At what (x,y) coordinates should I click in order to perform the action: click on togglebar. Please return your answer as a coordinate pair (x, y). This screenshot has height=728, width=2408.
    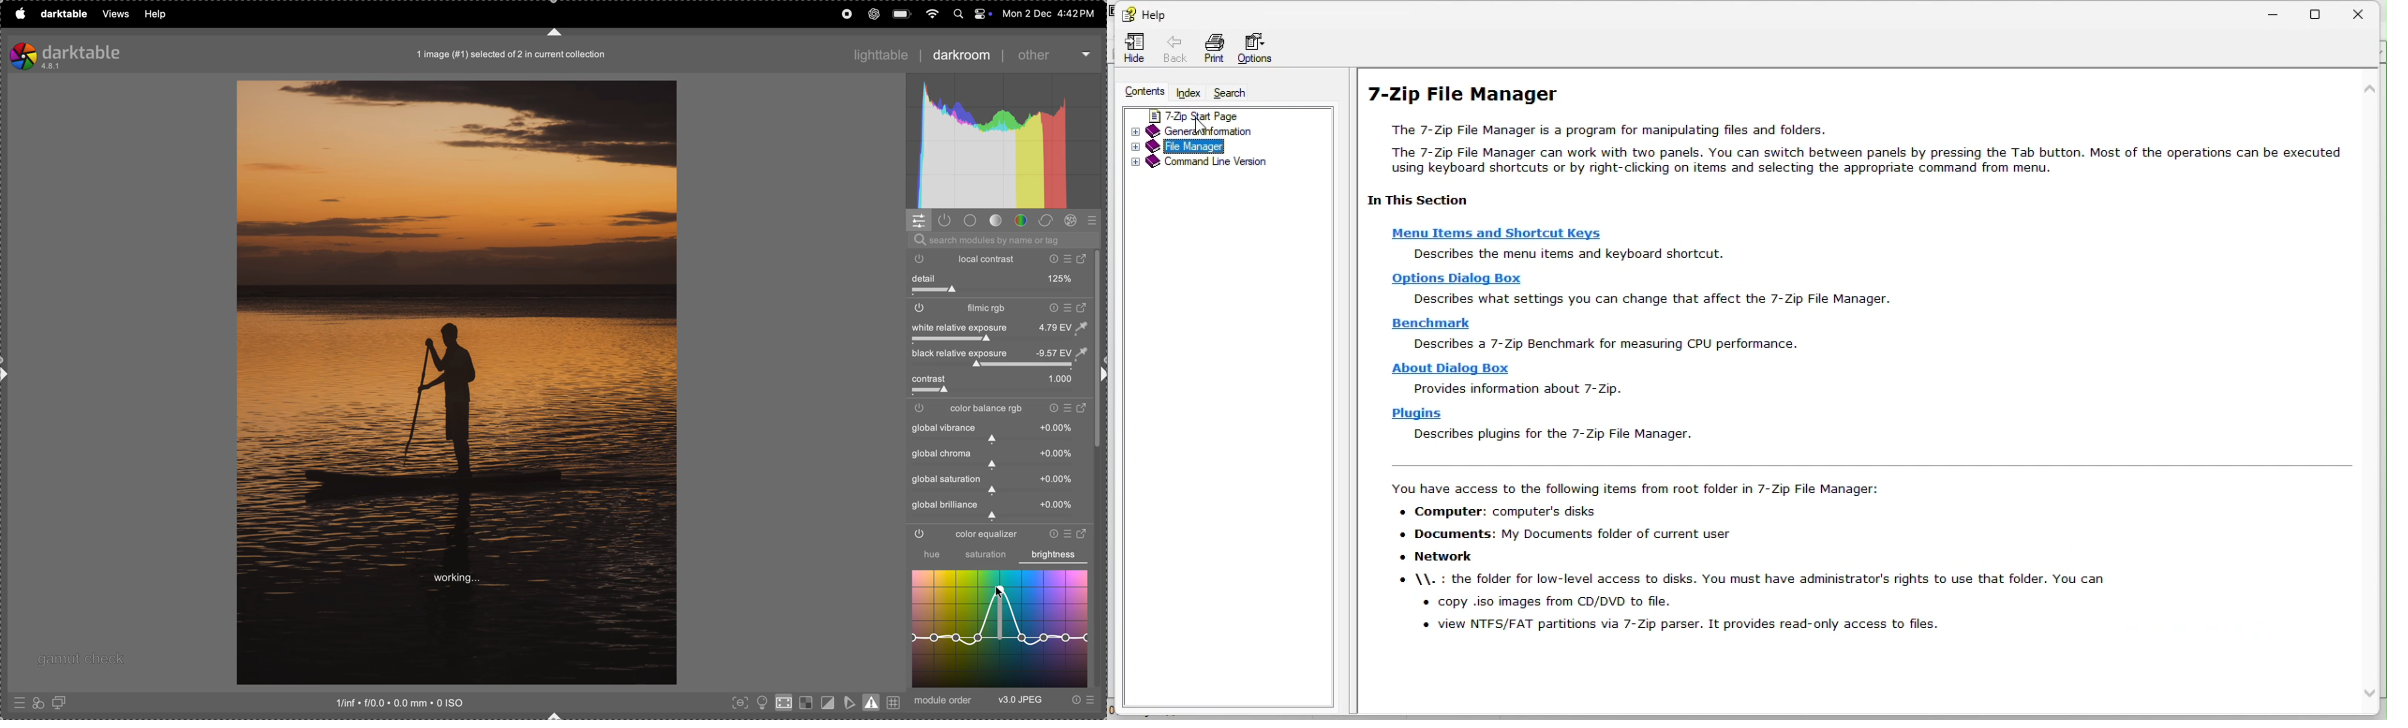
    Looking at the image, I should click on (995, 366).